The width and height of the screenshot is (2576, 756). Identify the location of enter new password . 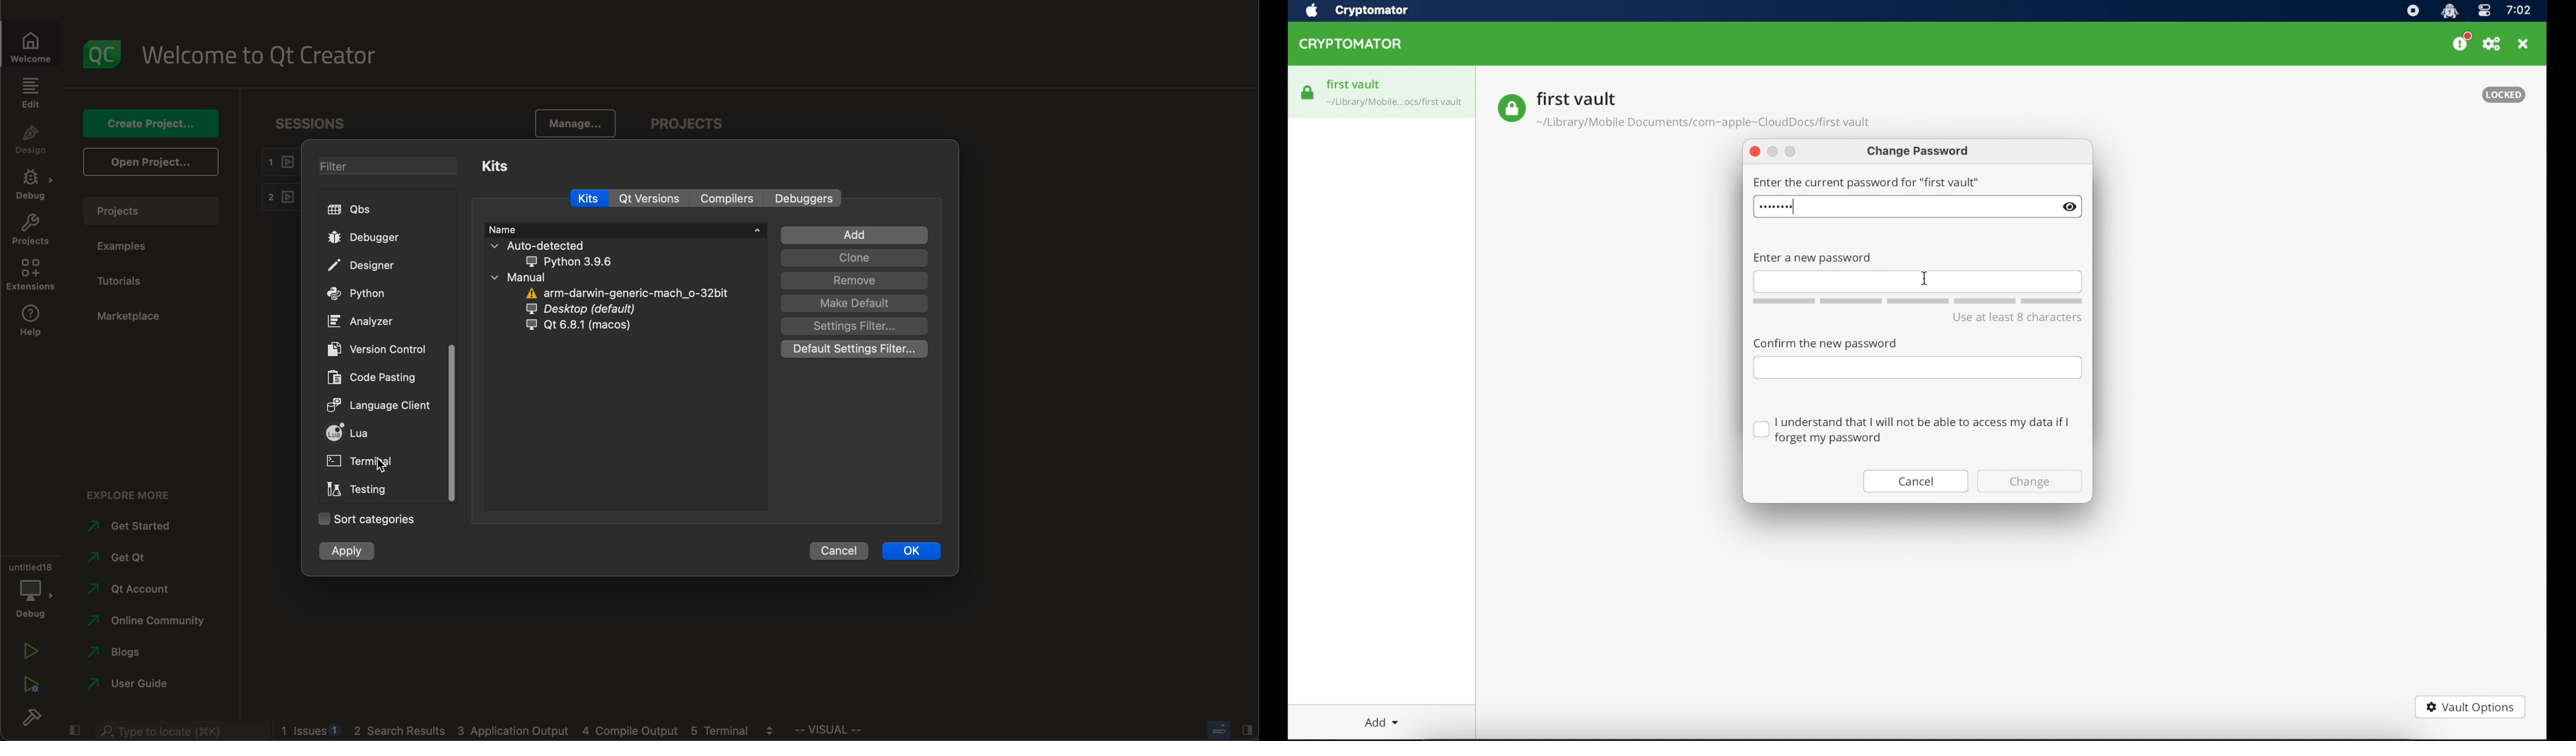
(1812, 259).